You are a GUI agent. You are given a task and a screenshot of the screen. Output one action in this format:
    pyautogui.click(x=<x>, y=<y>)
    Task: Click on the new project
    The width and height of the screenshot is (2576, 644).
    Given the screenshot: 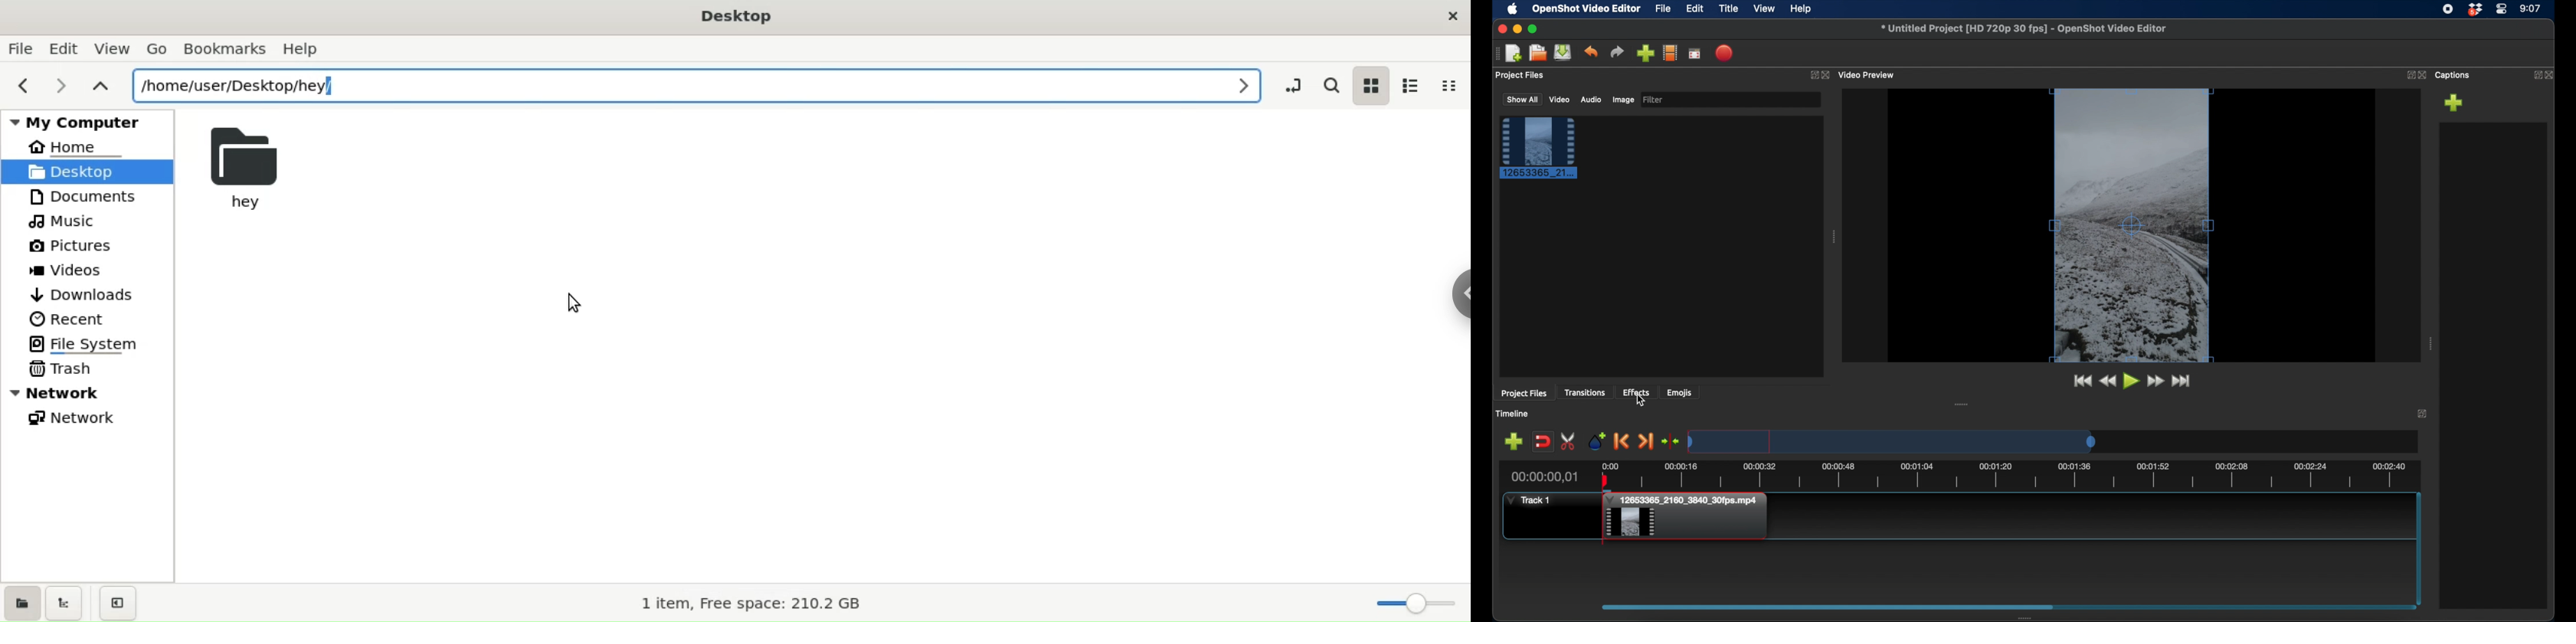 What is the action you would take?
    pyautogui.click(x=1514, y=52)
    